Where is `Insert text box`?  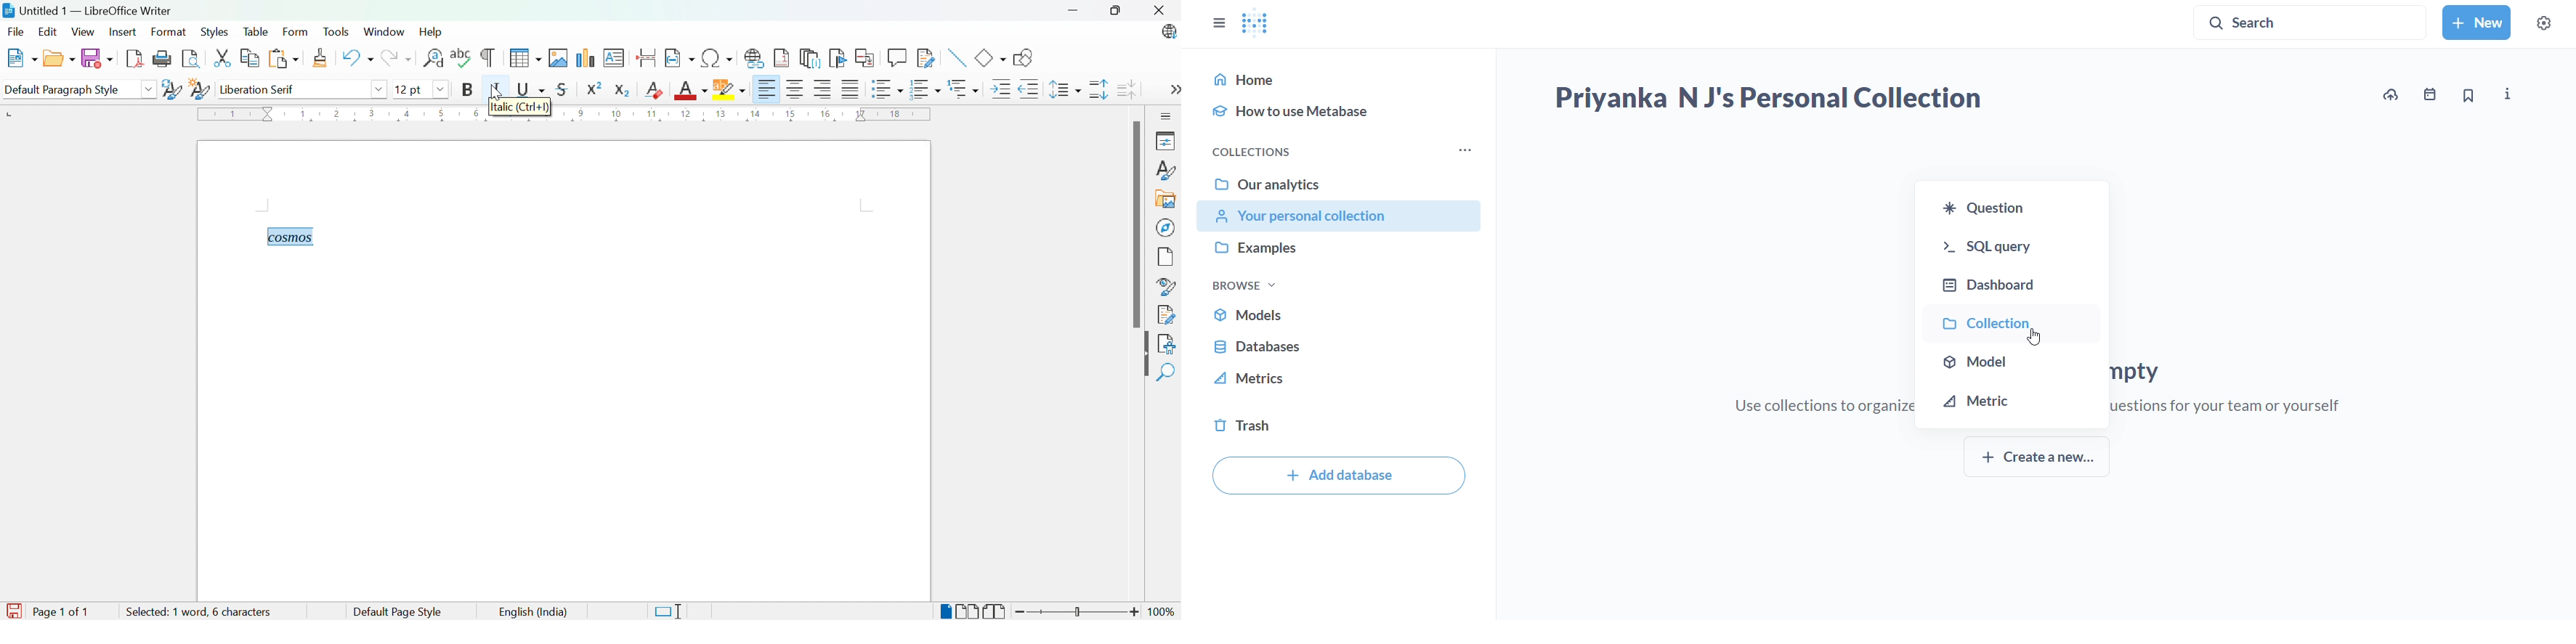
Insert text box is located at coordinates (613, 58).